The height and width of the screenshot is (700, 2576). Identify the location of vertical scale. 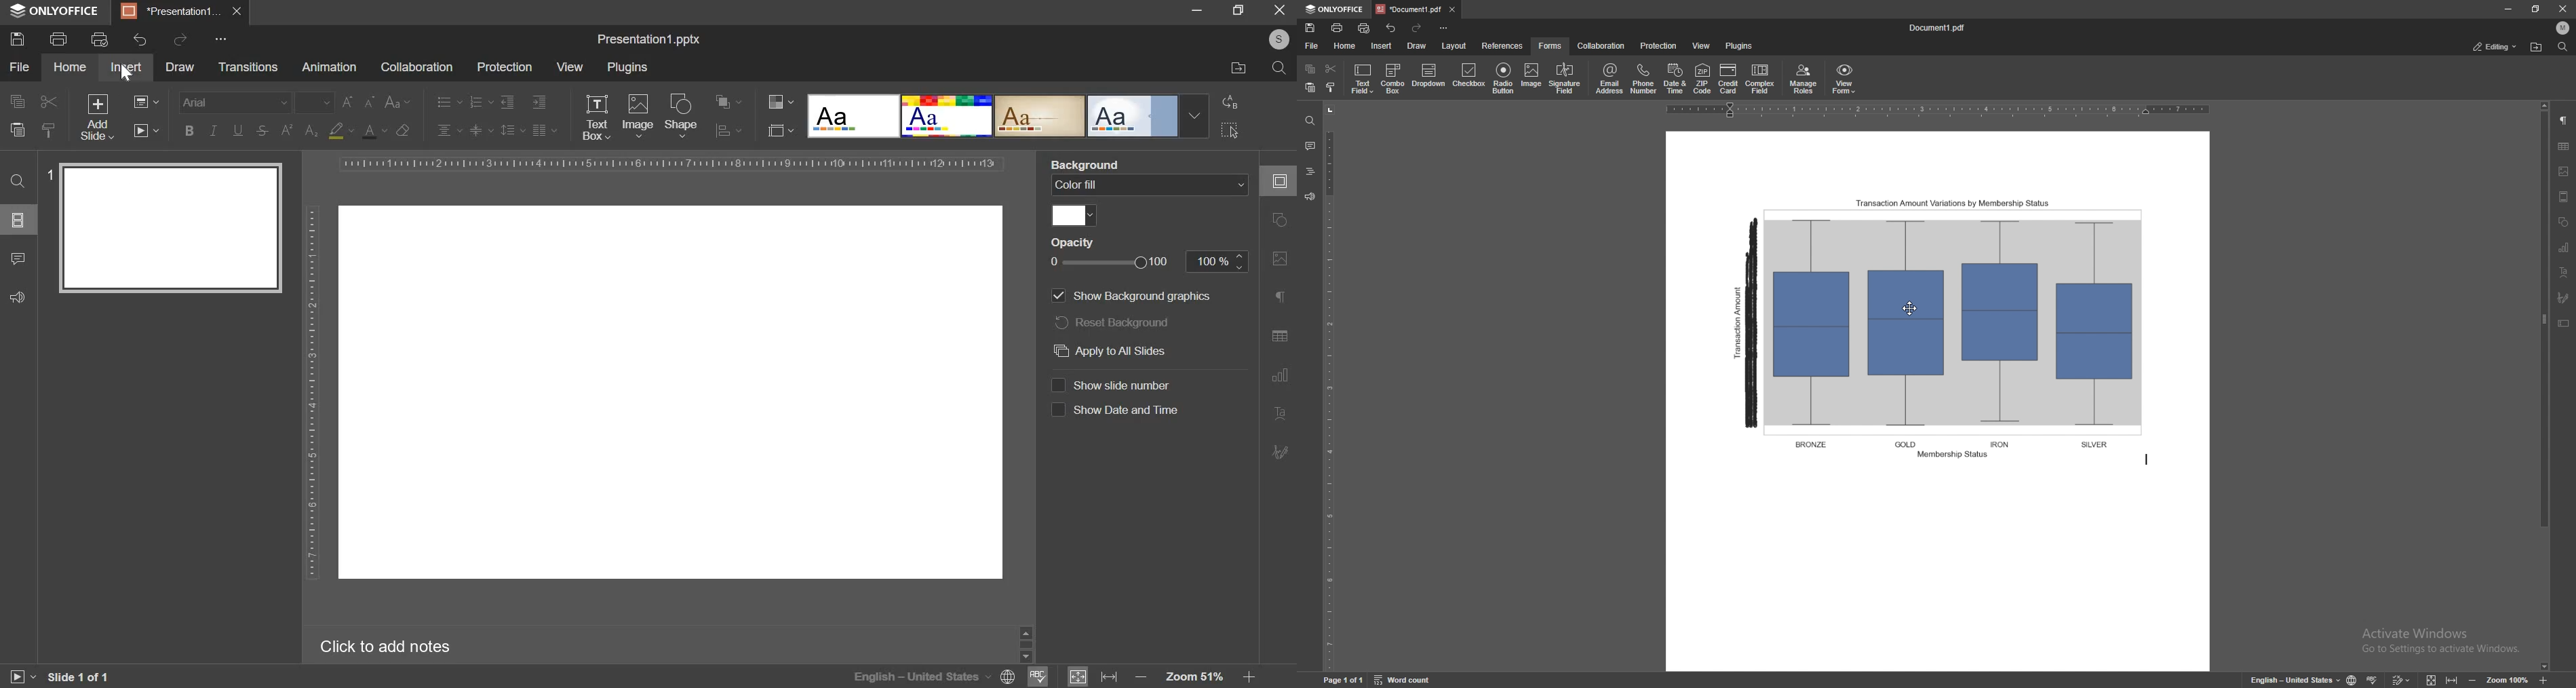
(1335, 387).